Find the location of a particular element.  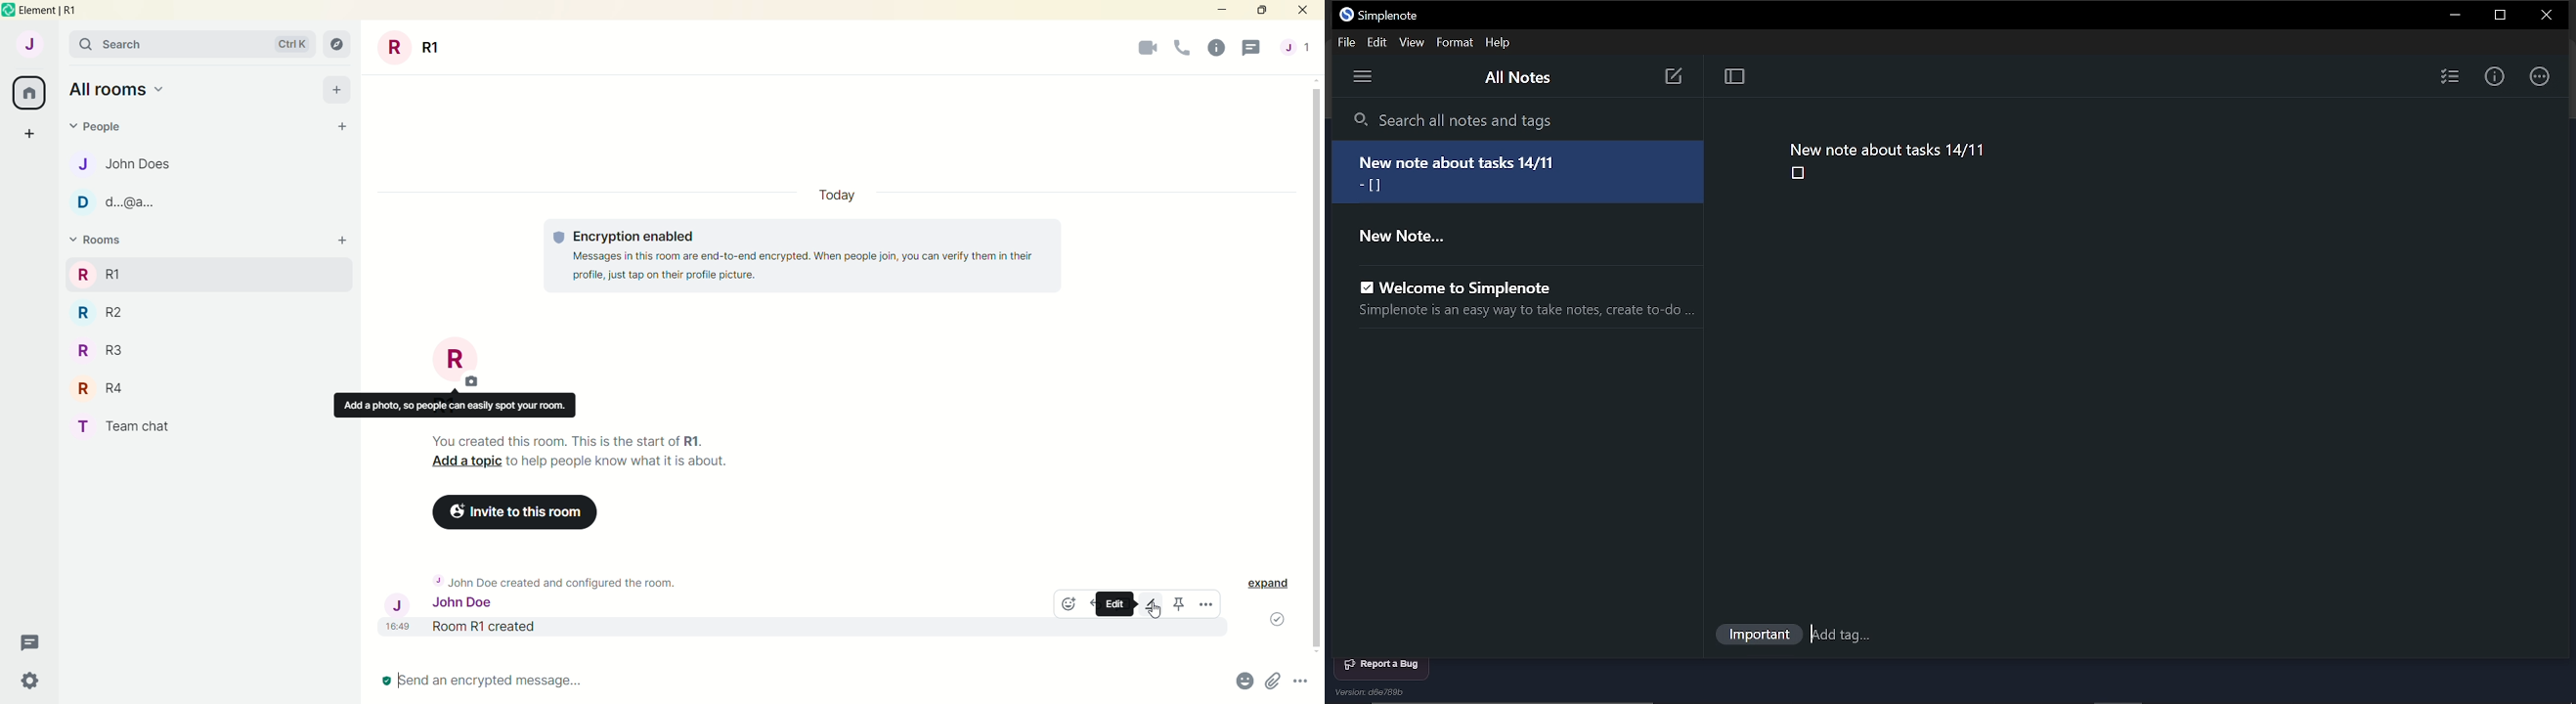

rooms is located at coordinates (98, 273).